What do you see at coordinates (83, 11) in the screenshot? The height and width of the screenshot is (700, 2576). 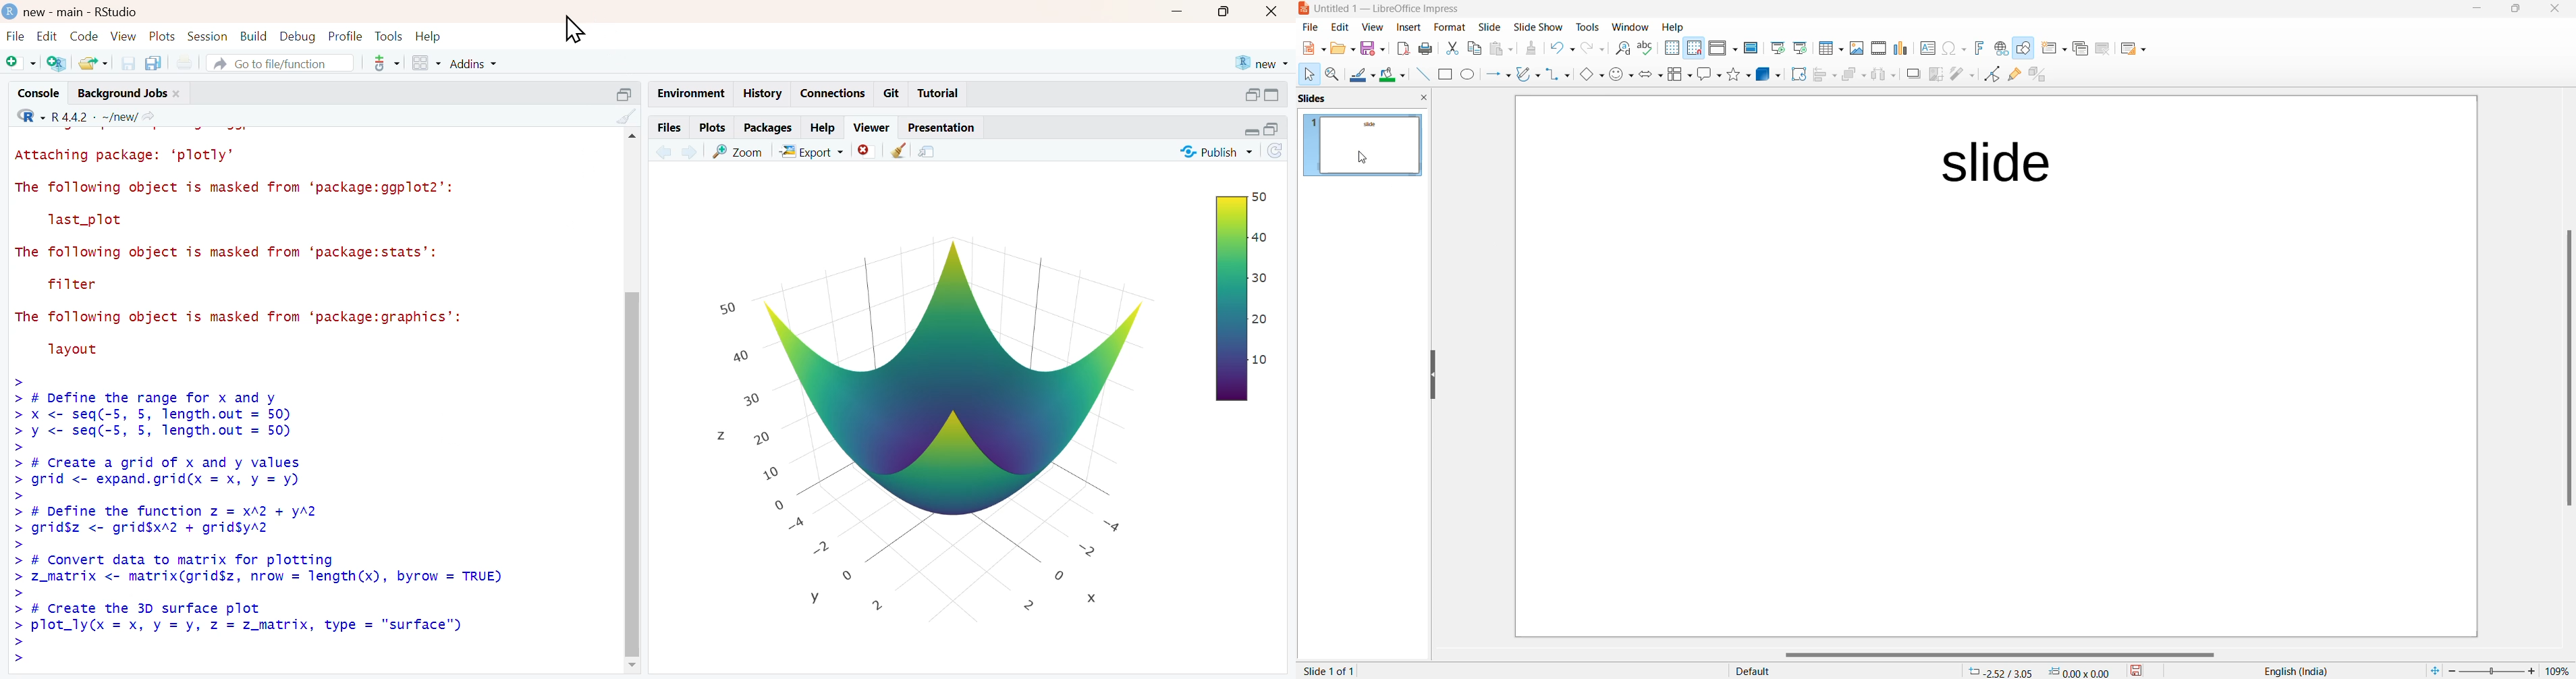 I see `new-main-RStudio` at bounding box center [83, 11].